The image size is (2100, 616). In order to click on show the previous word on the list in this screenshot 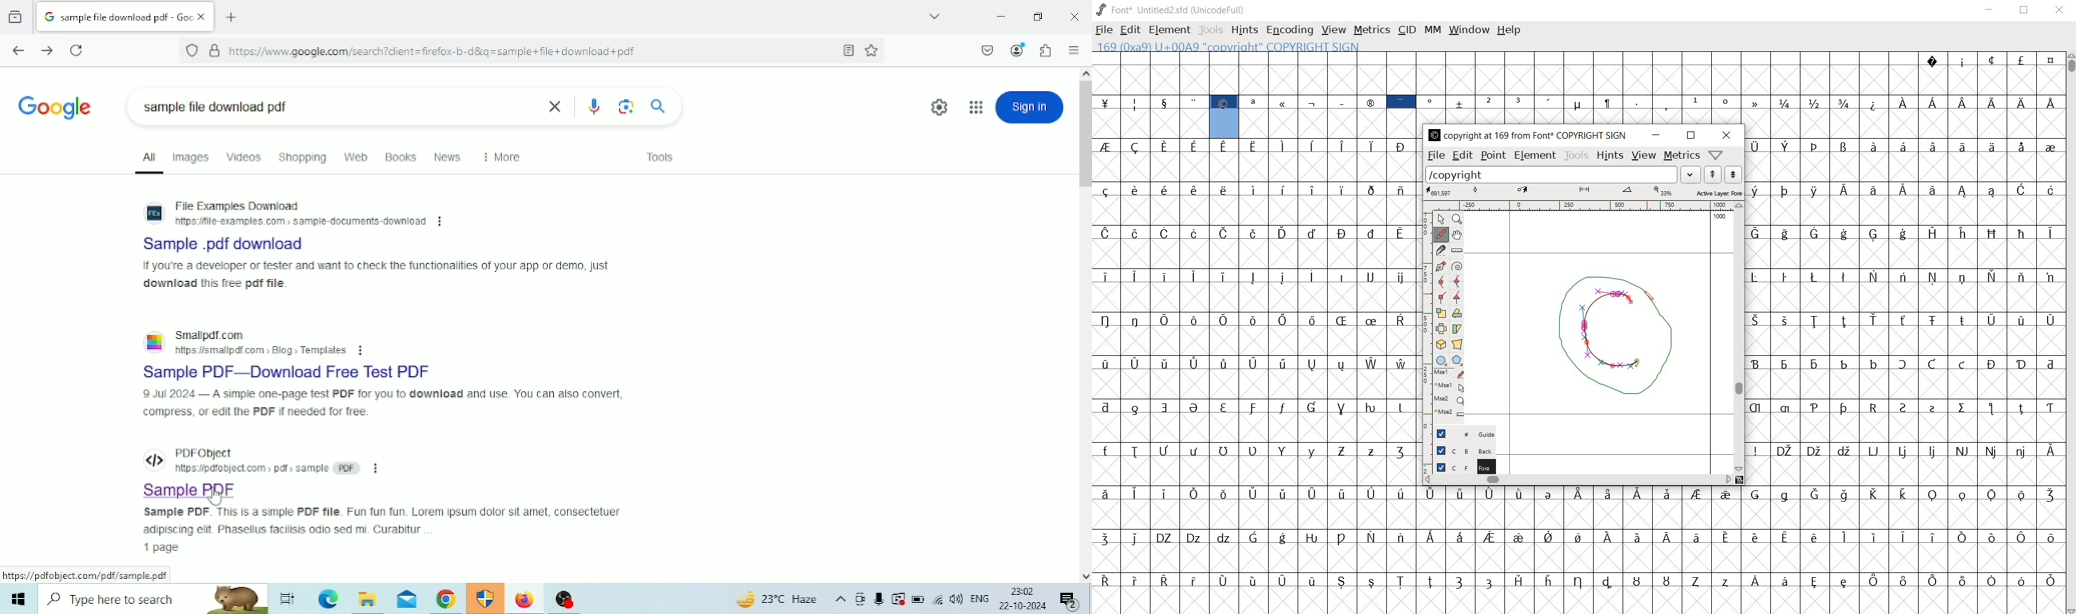, I will do `click(1733, 174)`.